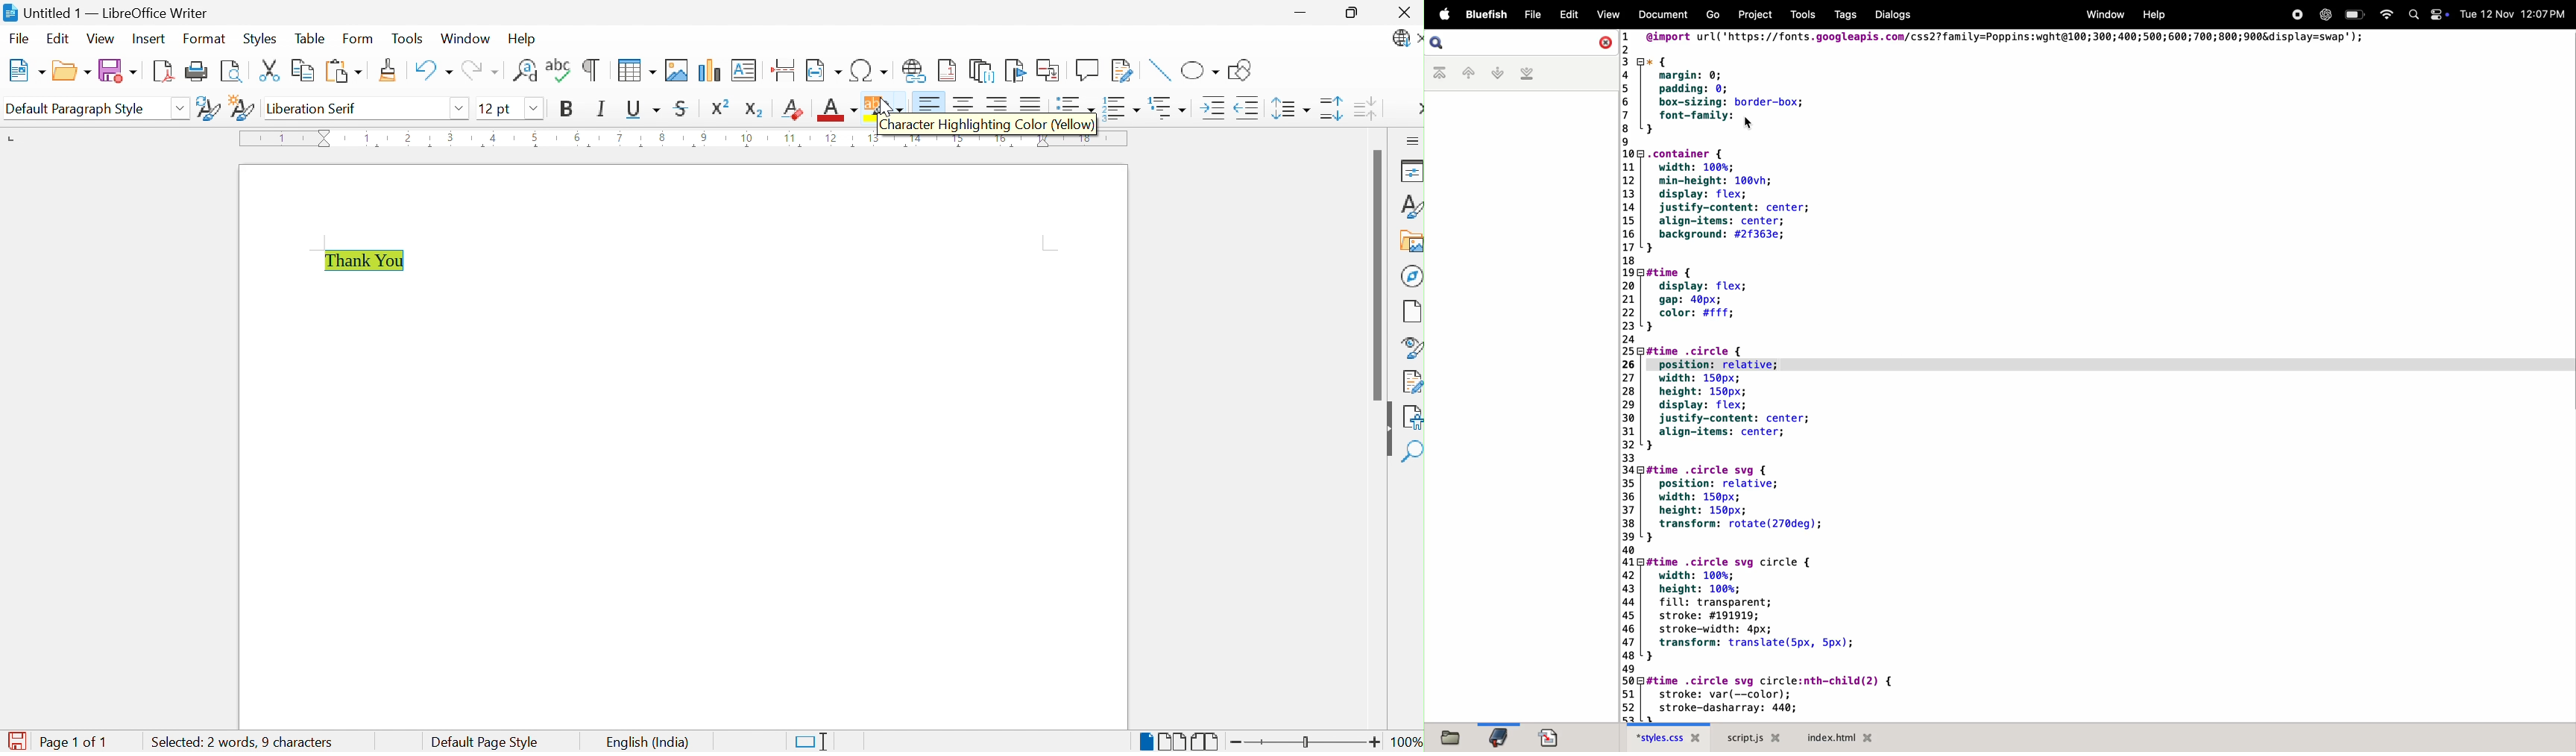 The height and width of the screenshot is (756, 2576). I want to click on Paste, so click(344, 72).